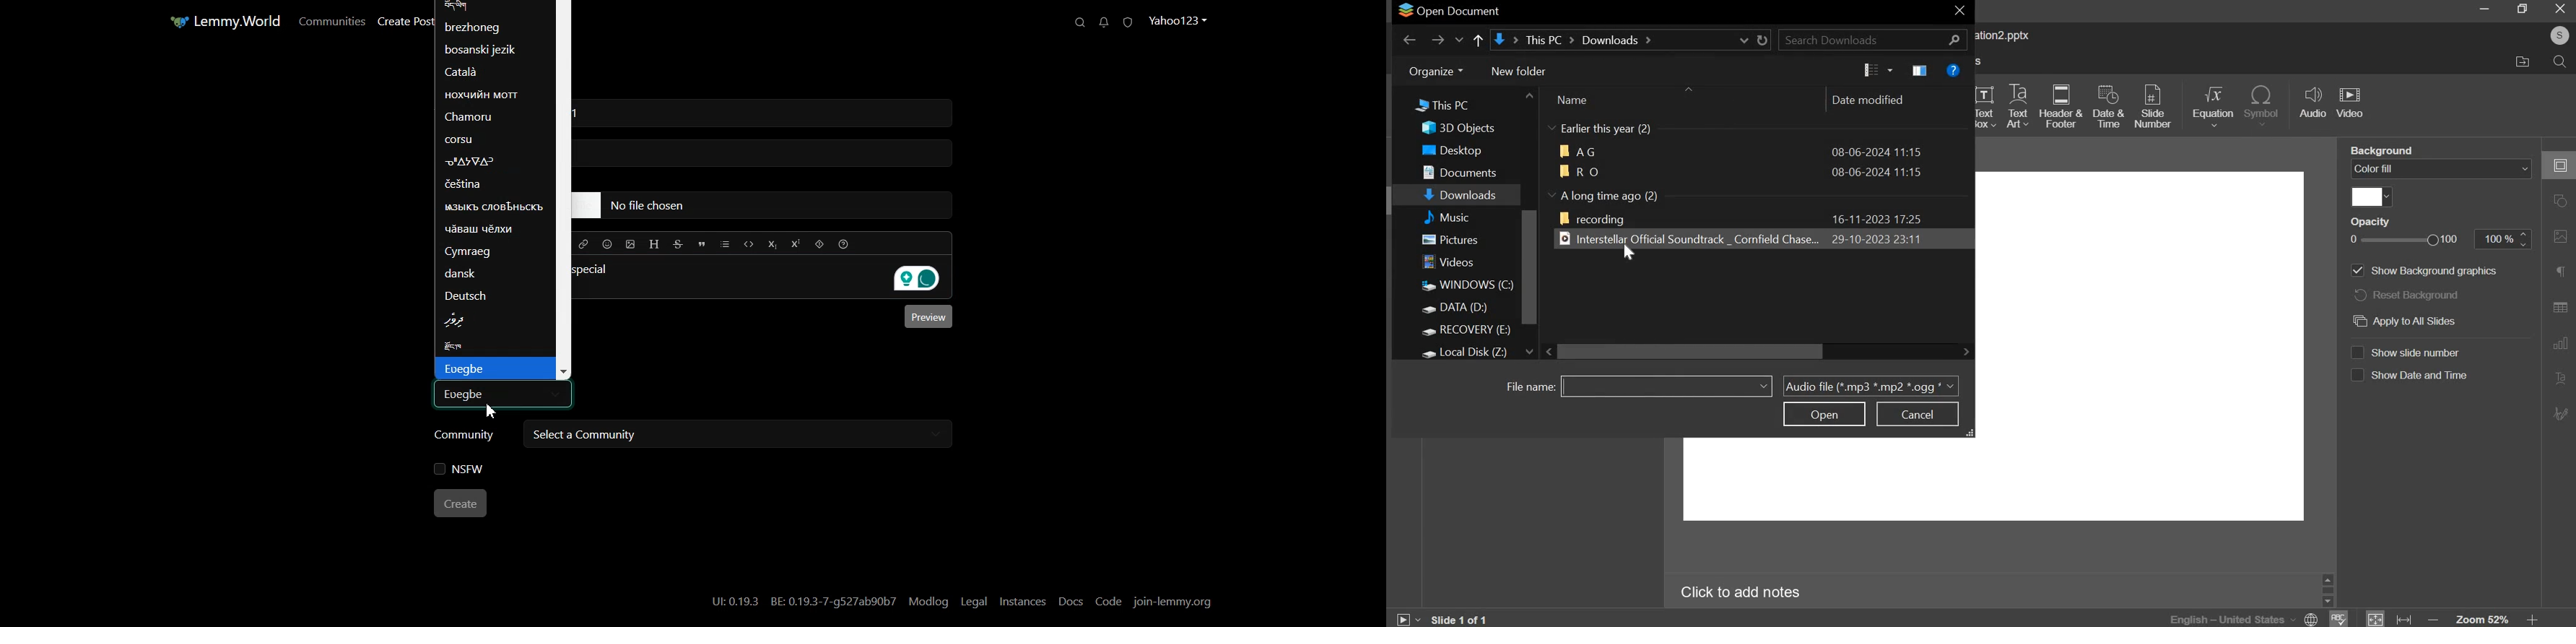 This screenshot has height=644, width=2576. What do you see at coordinates (1578, 100) in the screenshot?
I see `name` at bounding box center [1578, 100].